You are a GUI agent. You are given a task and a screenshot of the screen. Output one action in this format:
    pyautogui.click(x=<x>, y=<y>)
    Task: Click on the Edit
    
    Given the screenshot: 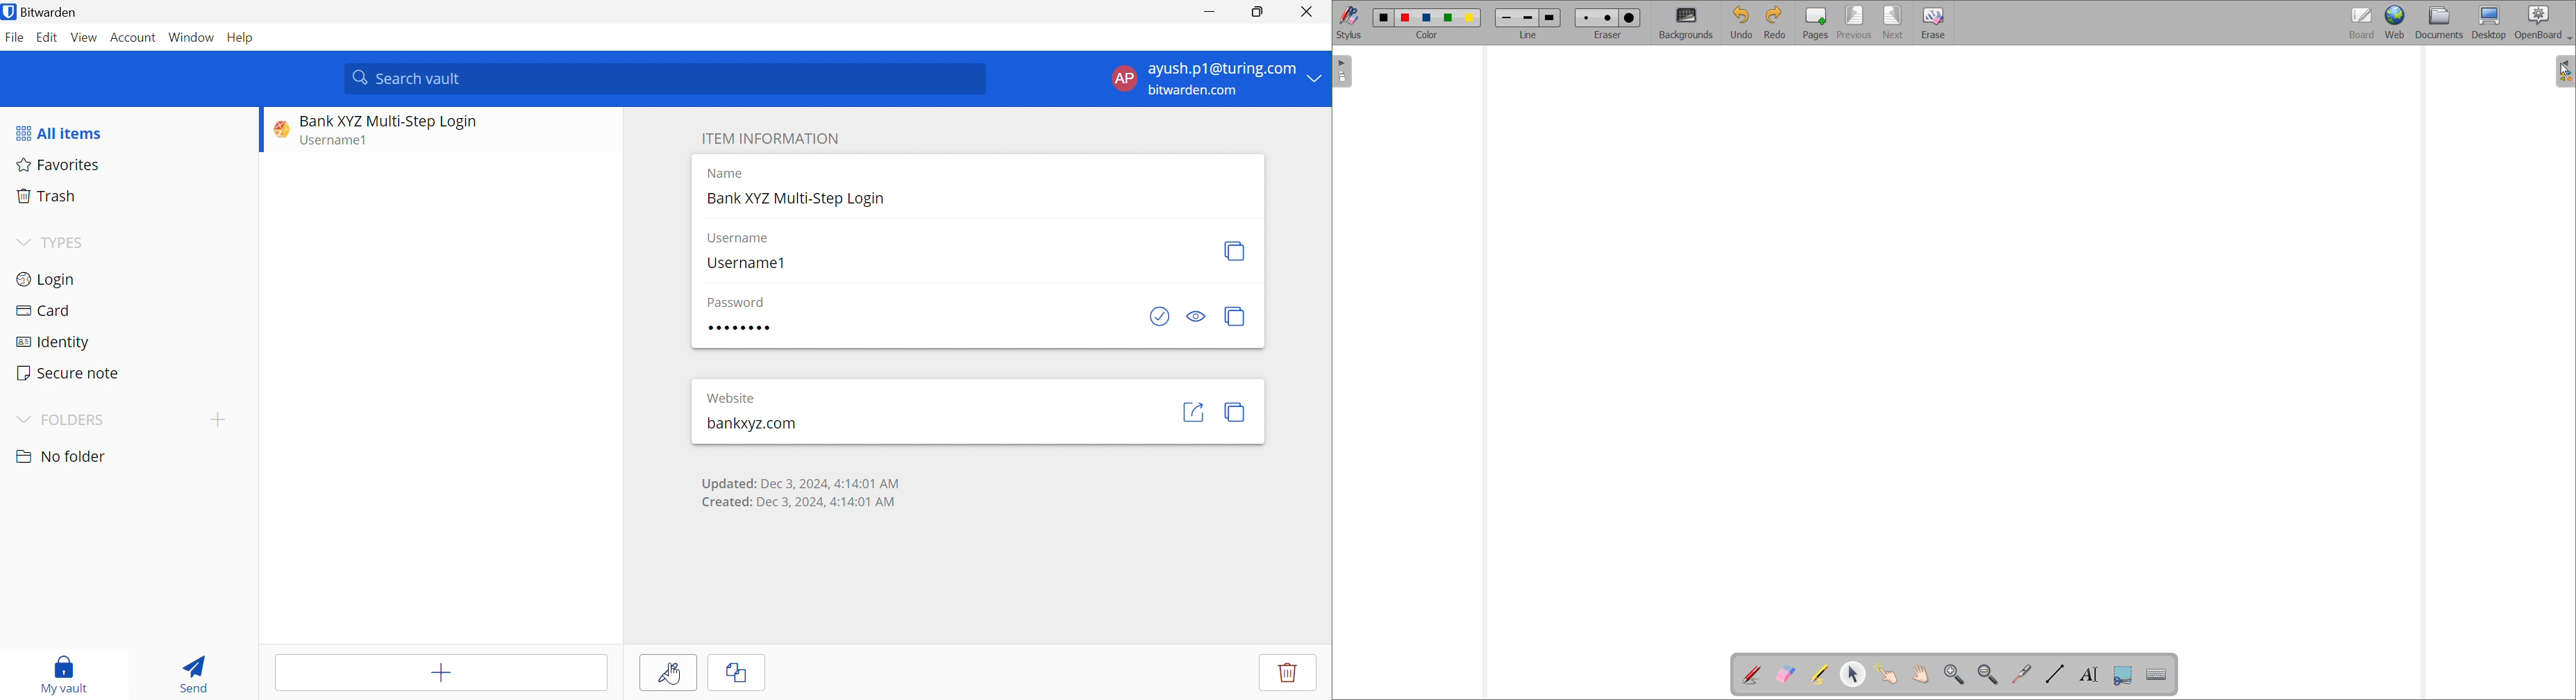 What is the action you would take?
    pyautogui.click(x=668, y=673)
    